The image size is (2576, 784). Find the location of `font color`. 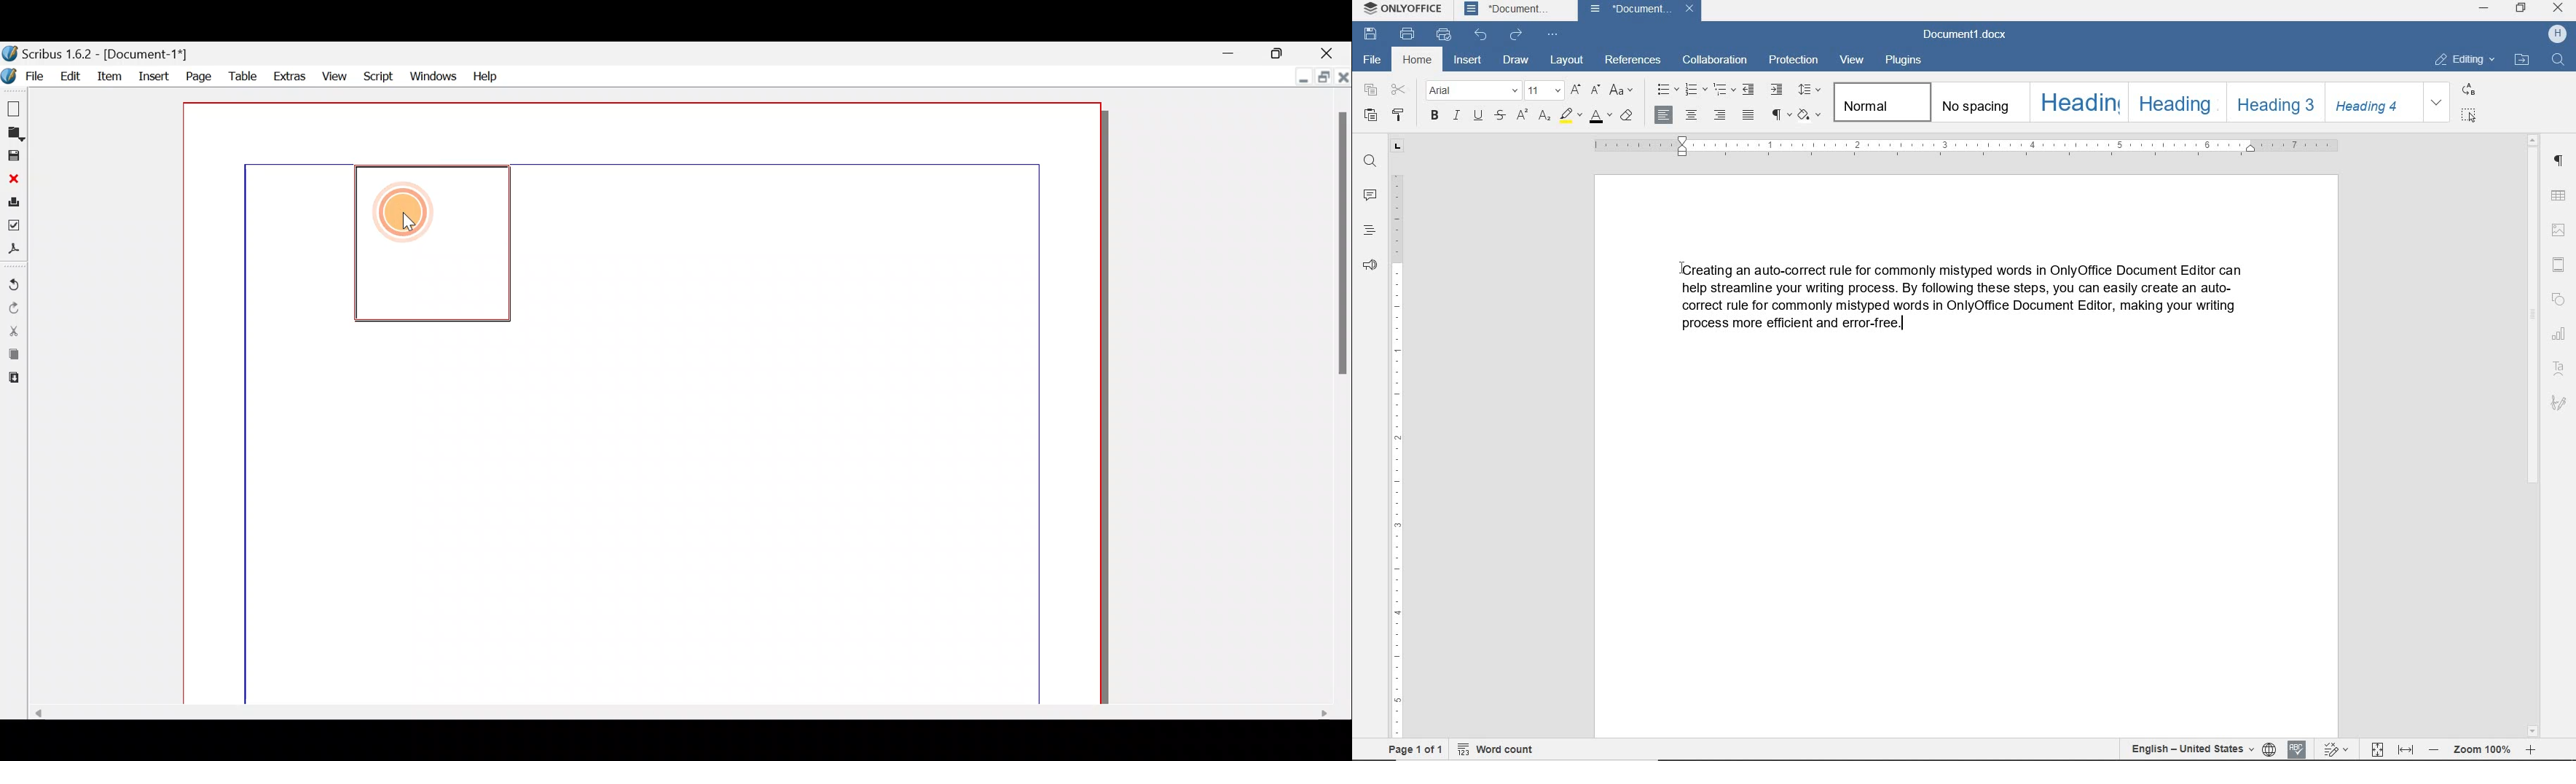

font color is located at coordinates (1602, 117).